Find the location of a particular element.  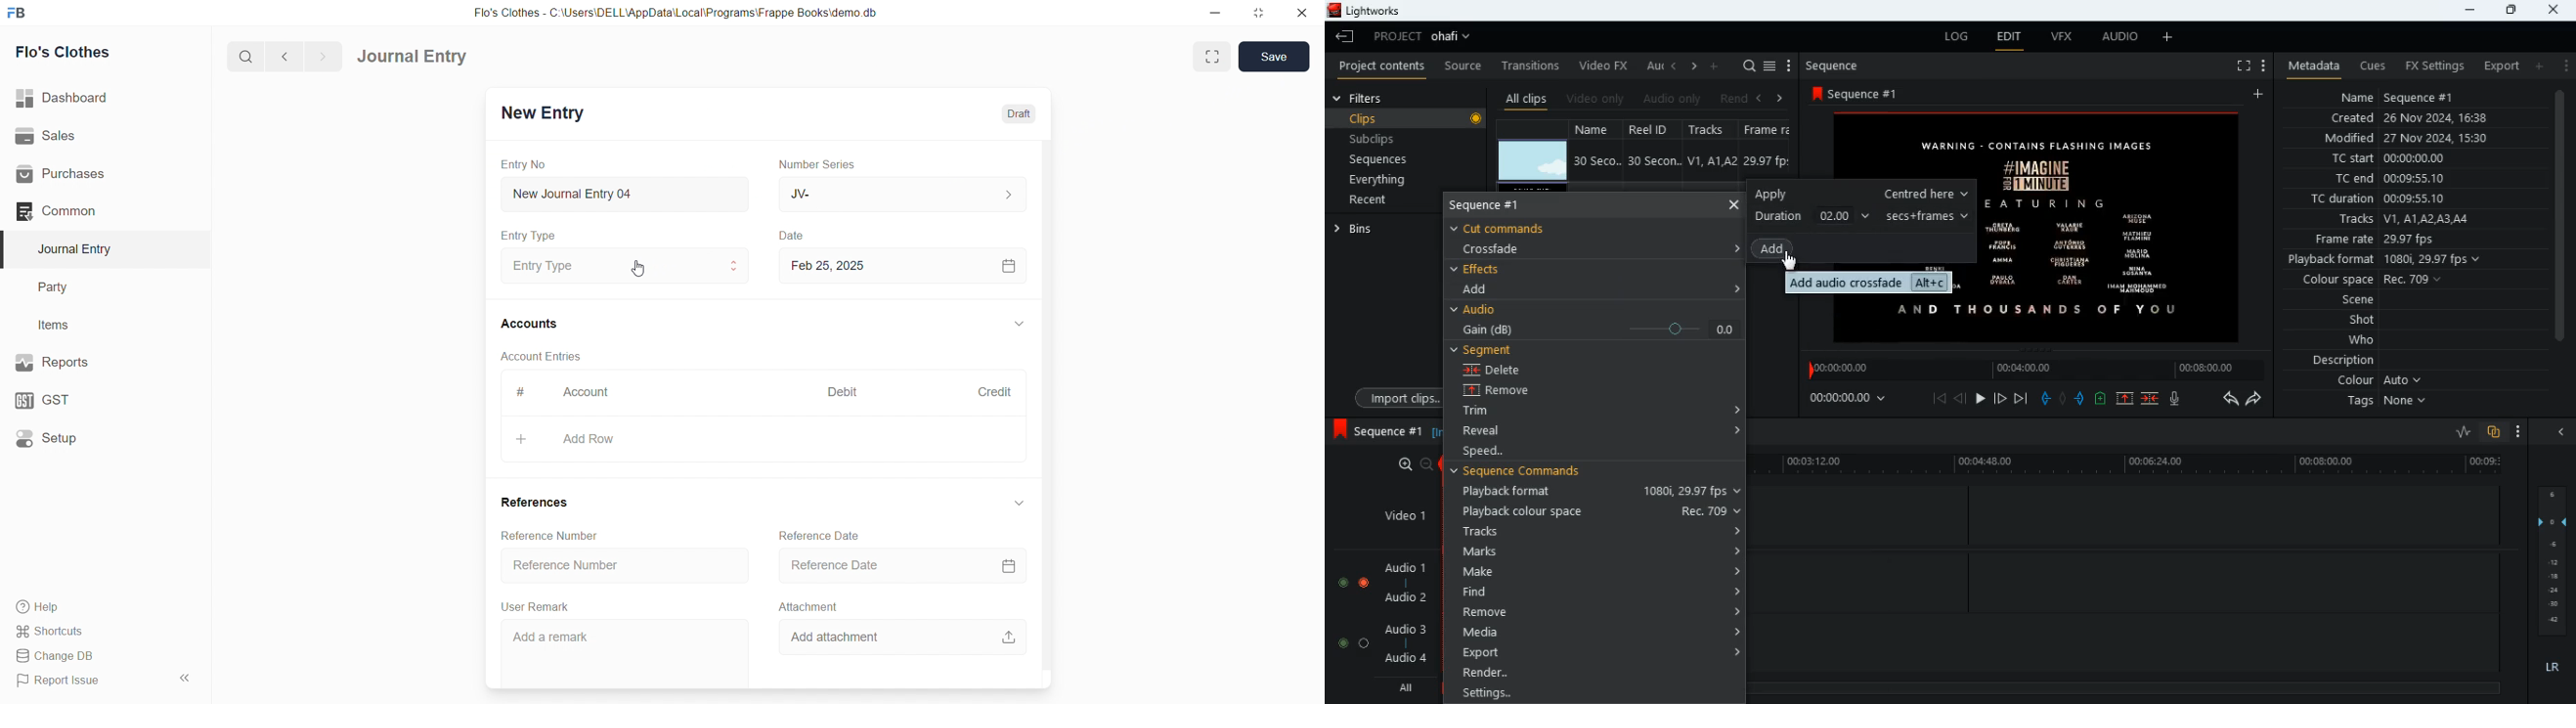

colour space is located at coordinates (2367, 281).